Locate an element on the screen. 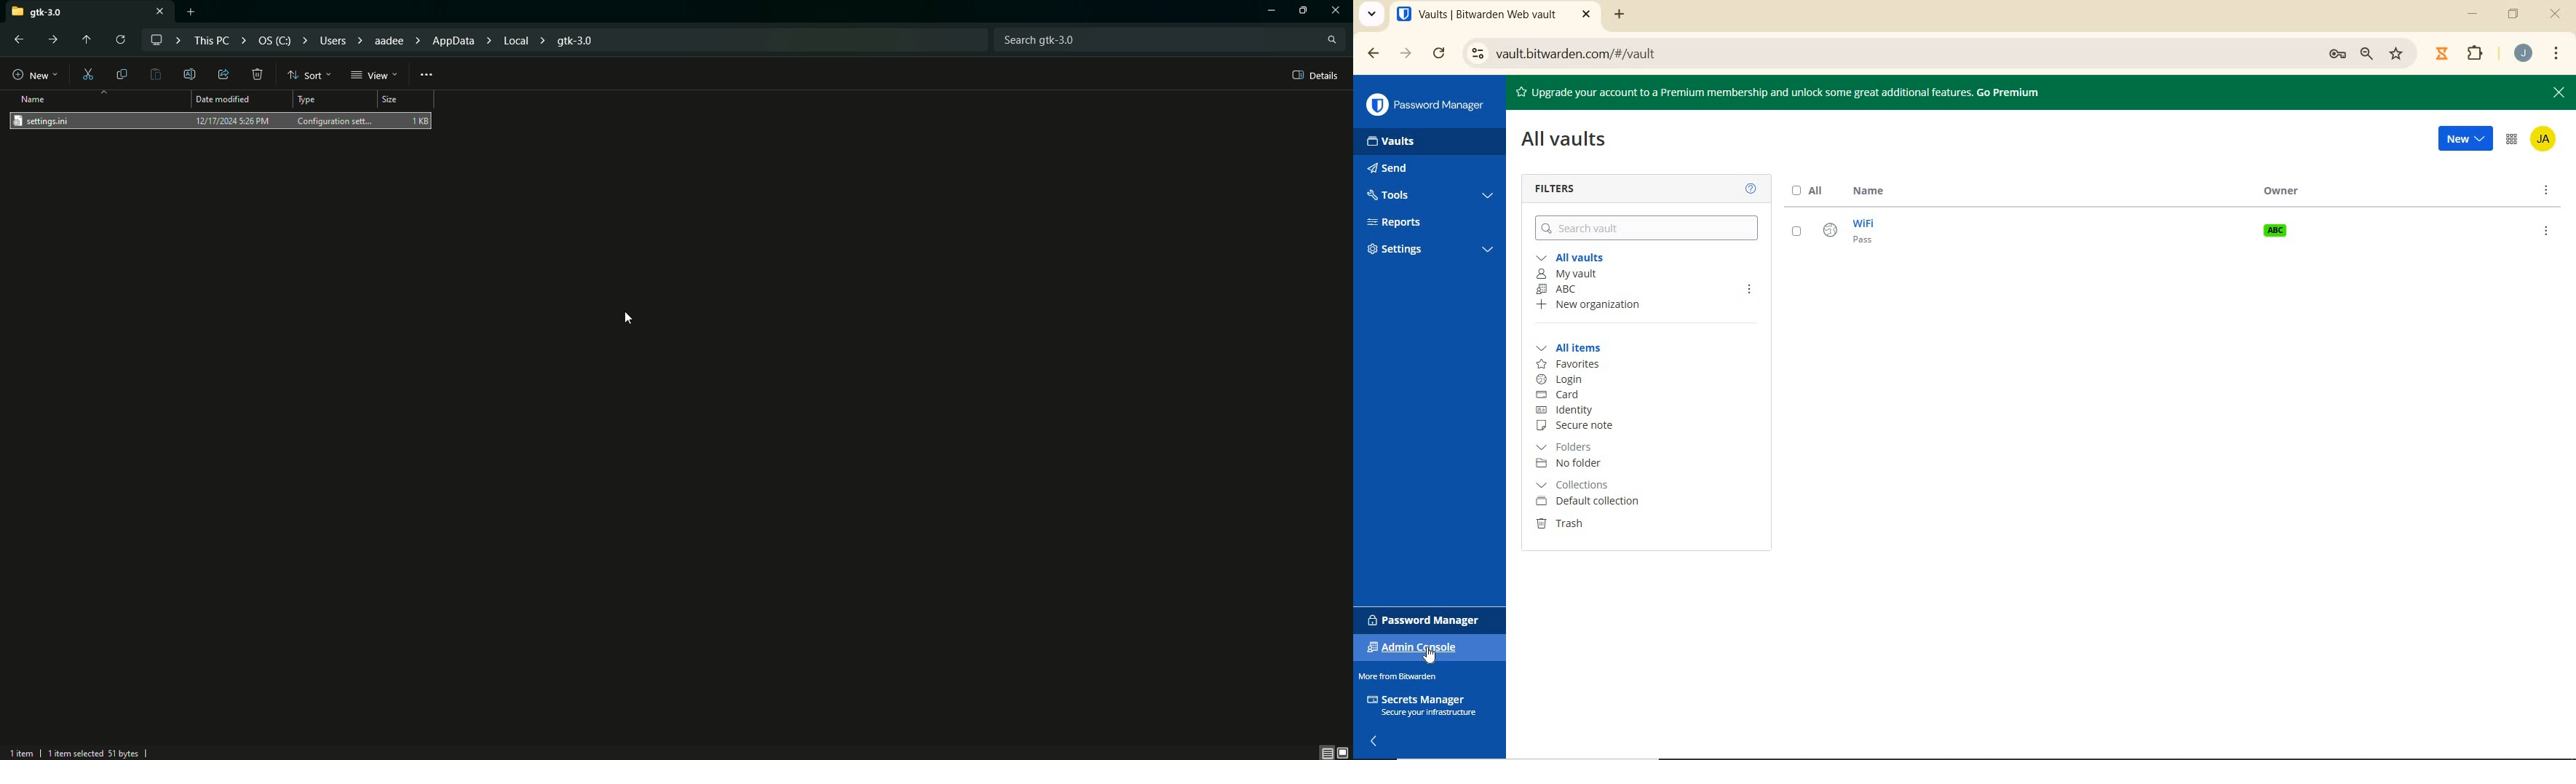 The image size is (2576, 784). COLLAPSE is located at coordinates (1375, 741).